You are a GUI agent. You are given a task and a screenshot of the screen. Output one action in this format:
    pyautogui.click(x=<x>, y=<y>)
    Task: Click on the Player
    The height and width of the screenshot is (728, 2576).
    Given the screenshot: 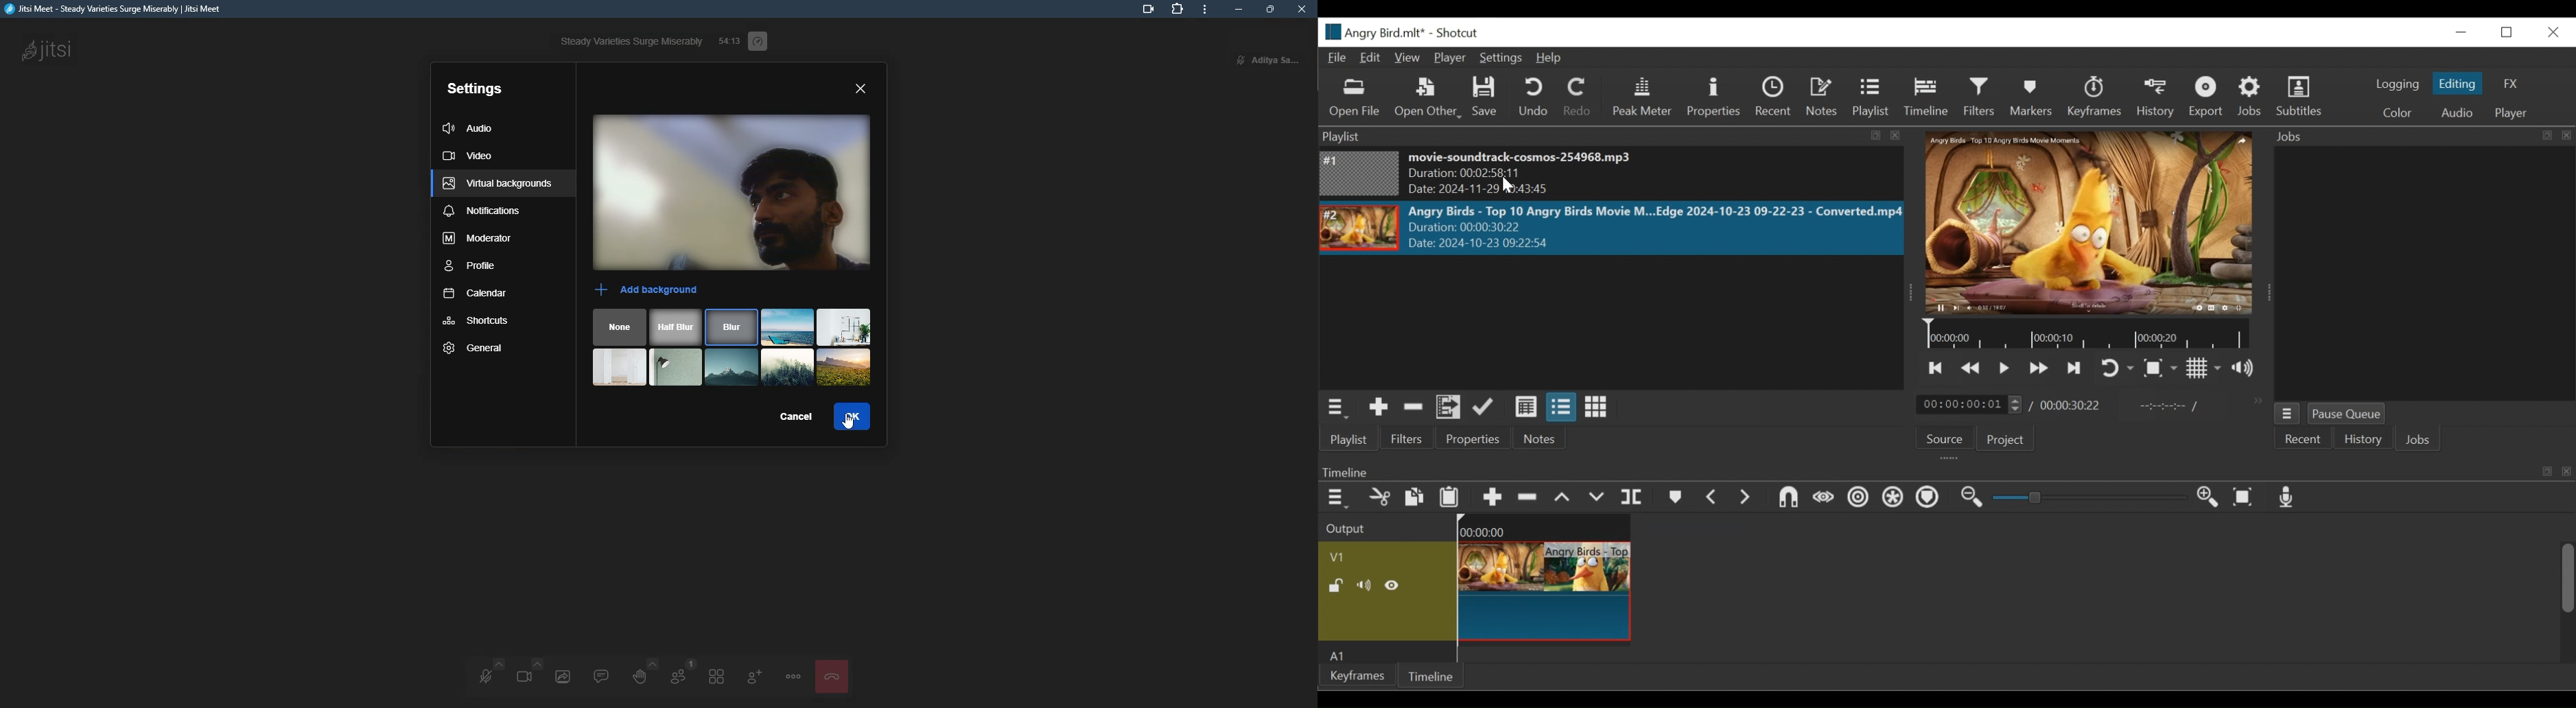 What is the action you would take?
    pyautogui.click(x=2513, y=114)
    